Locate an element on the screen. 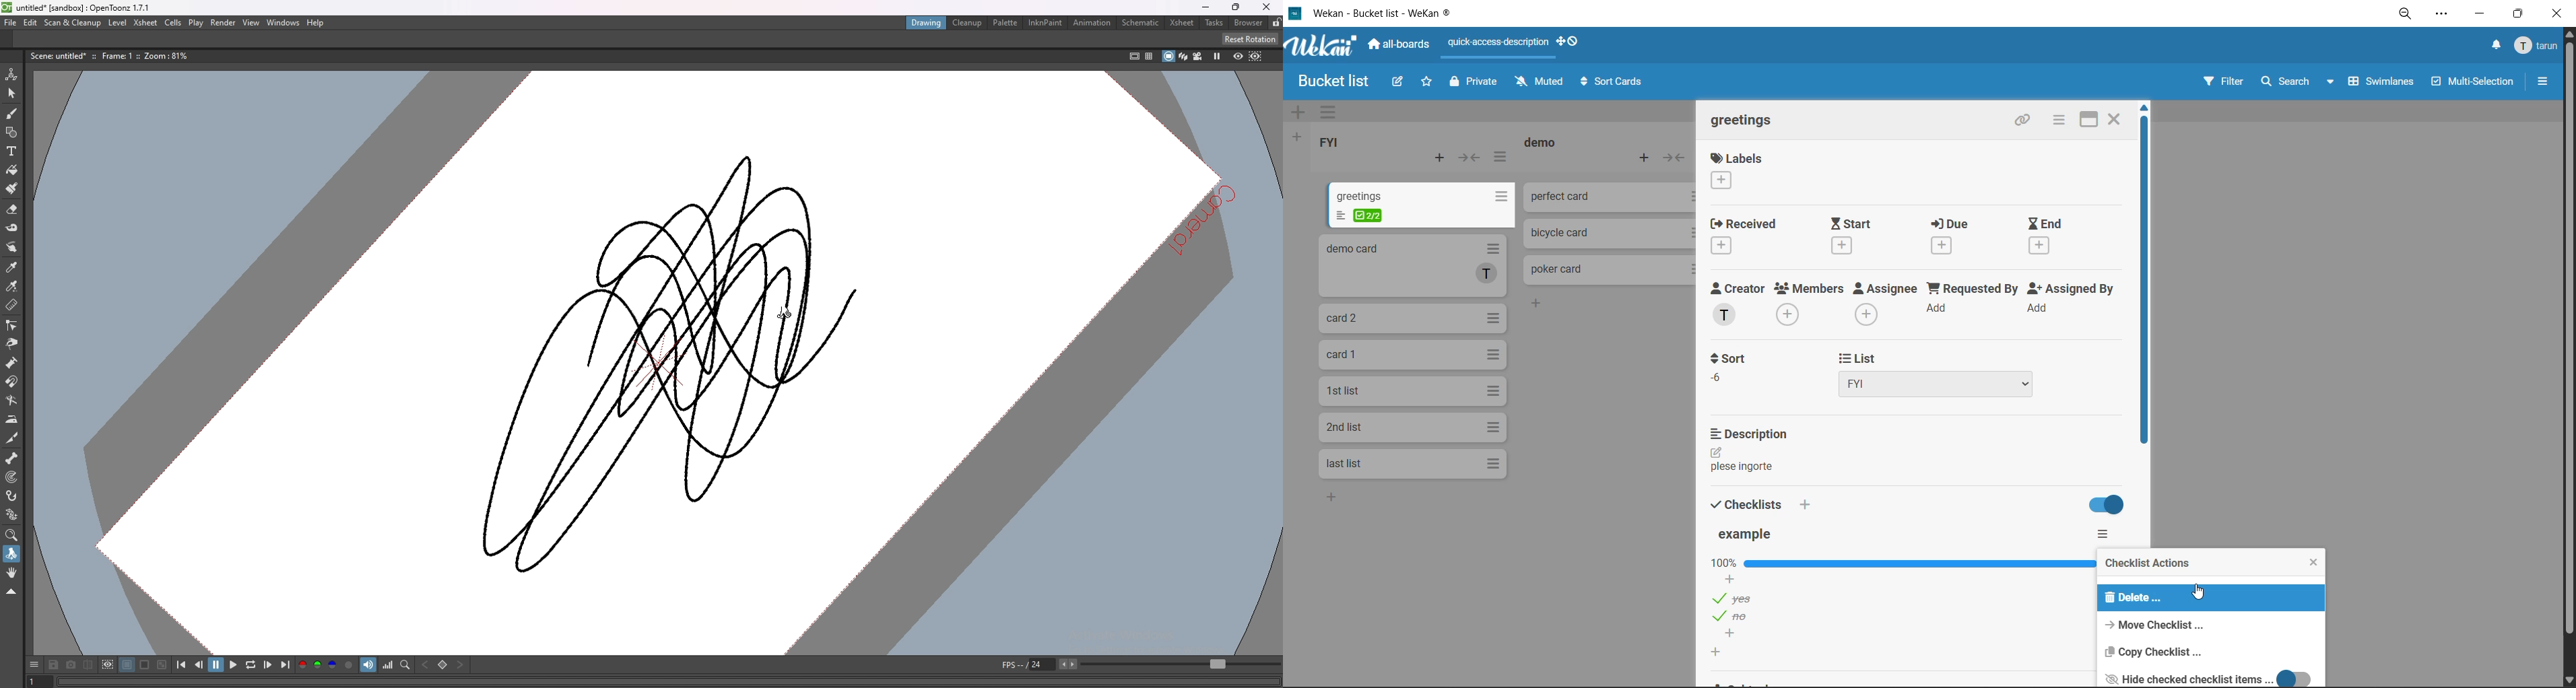 This screenshot has width=2576, height=700. creator is located at coordinates (1737, 304).